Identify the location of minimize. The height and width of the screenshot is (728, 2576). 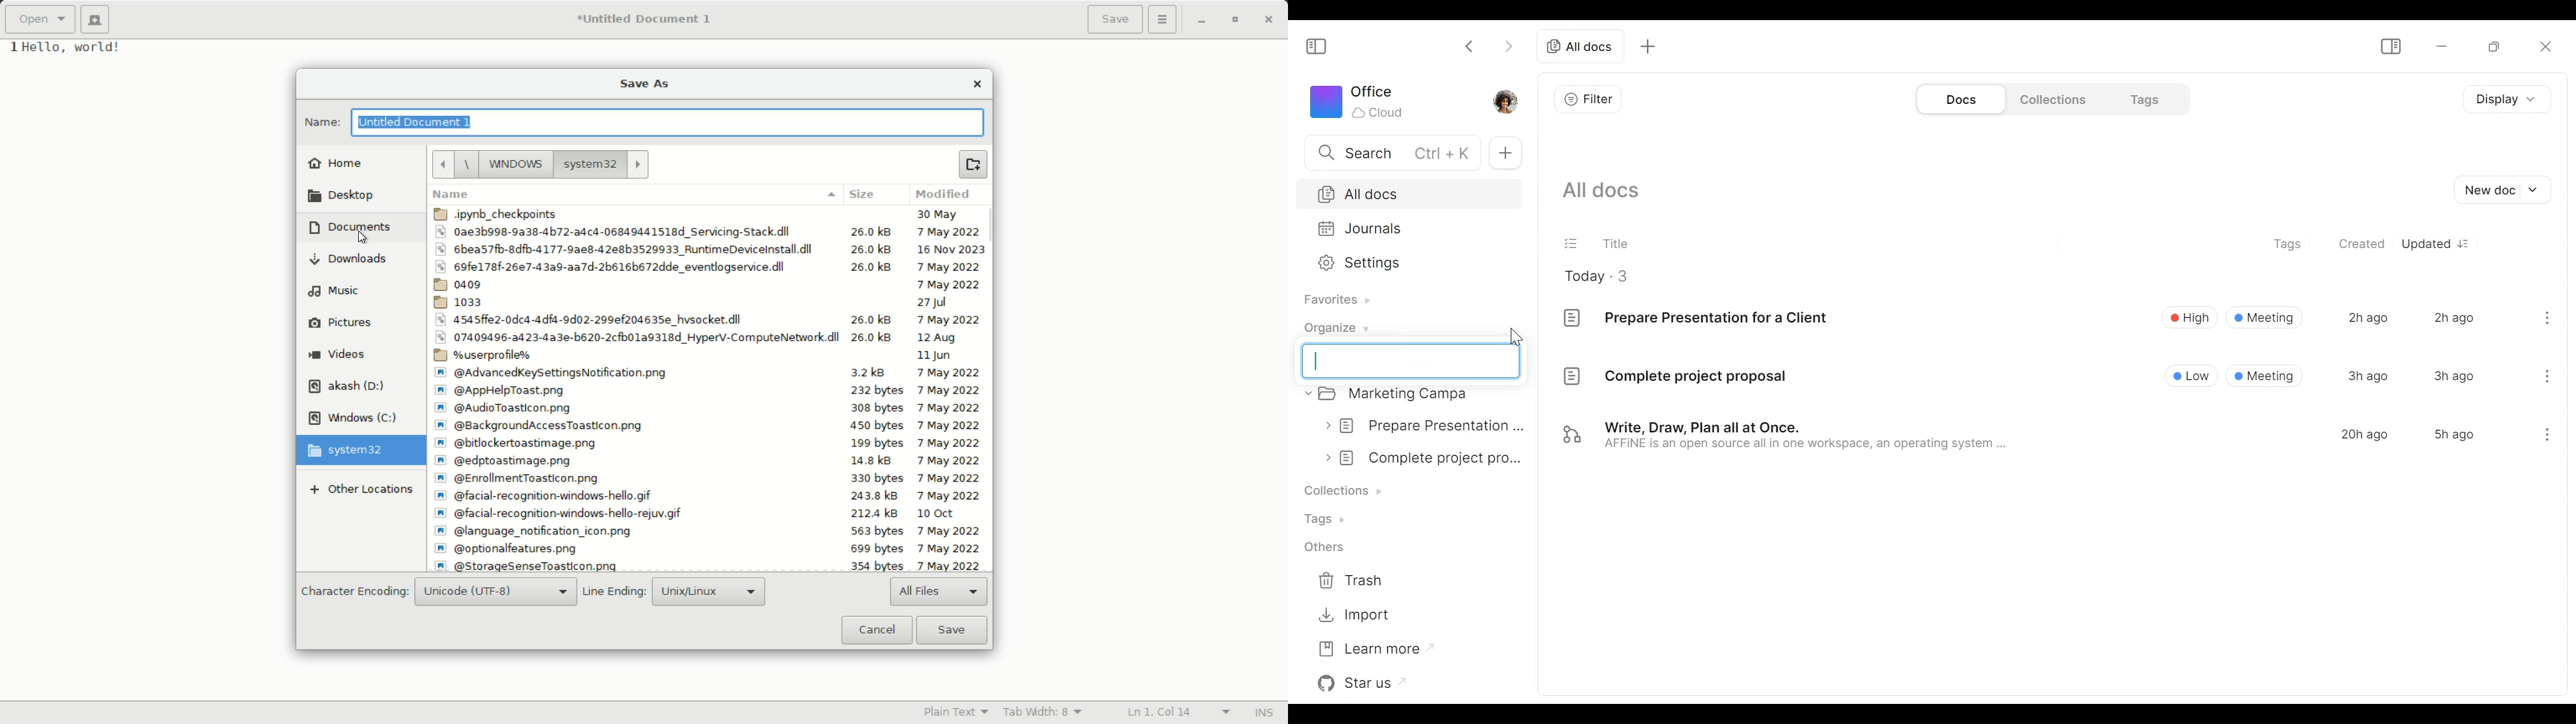
(2440, 46).